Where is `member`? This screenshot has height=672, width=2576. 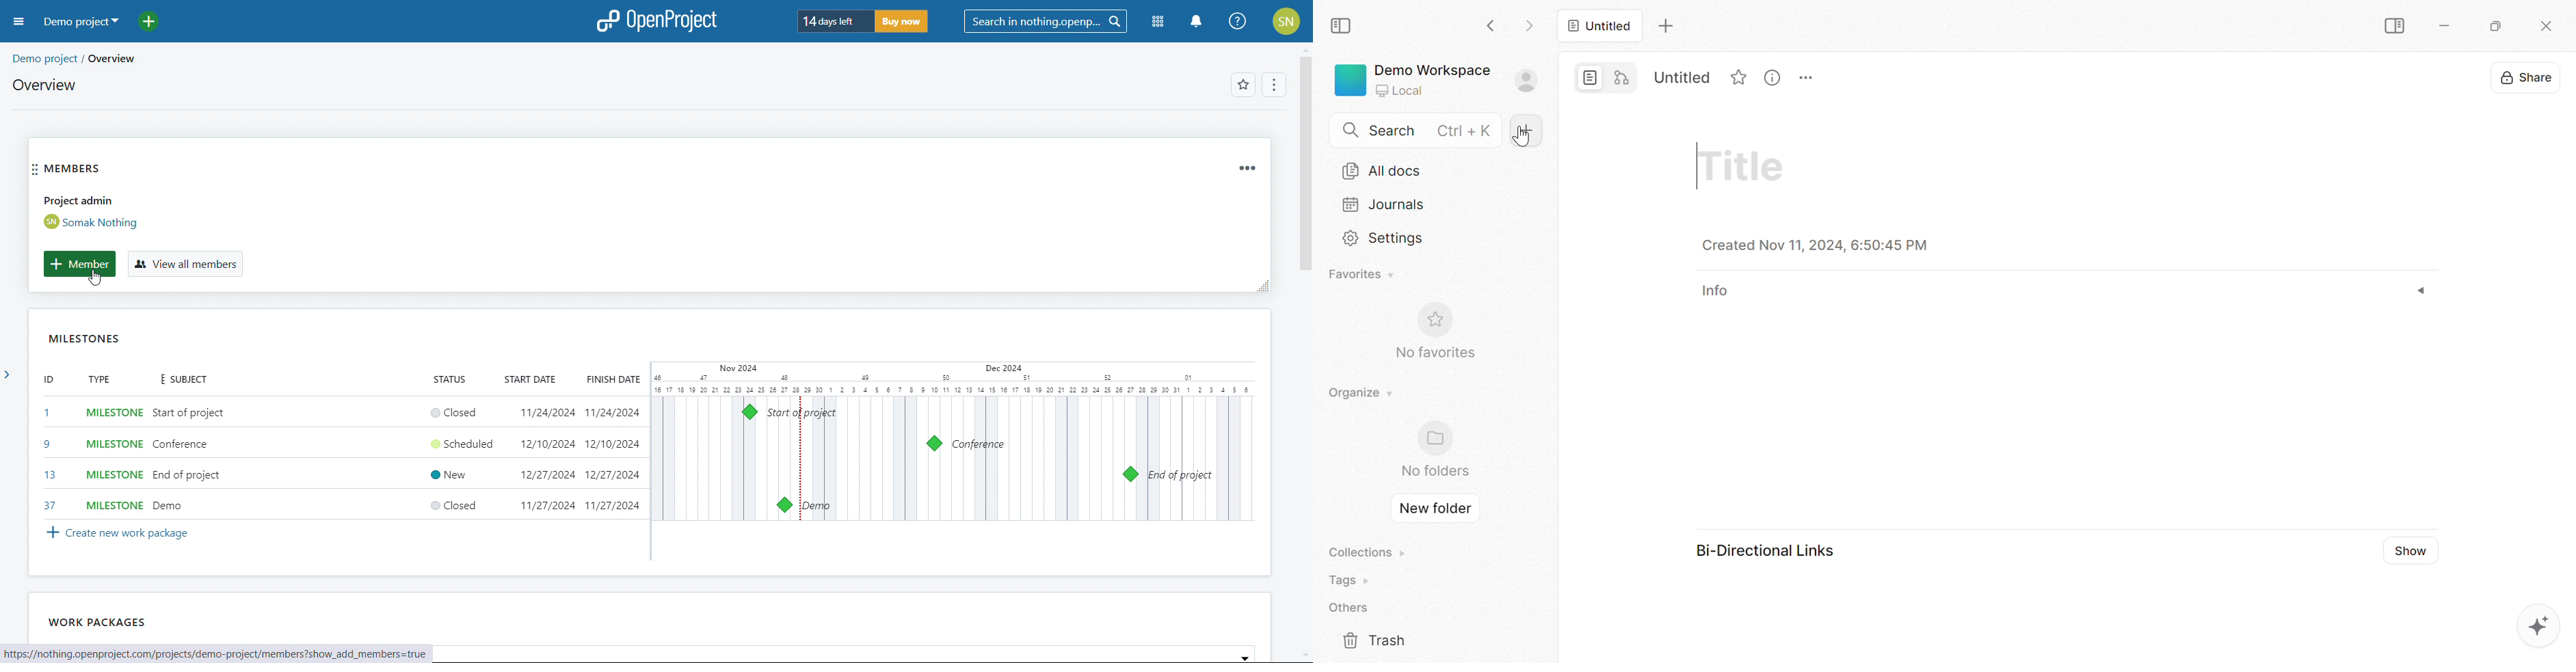
member is located at coordinates (78, 264).